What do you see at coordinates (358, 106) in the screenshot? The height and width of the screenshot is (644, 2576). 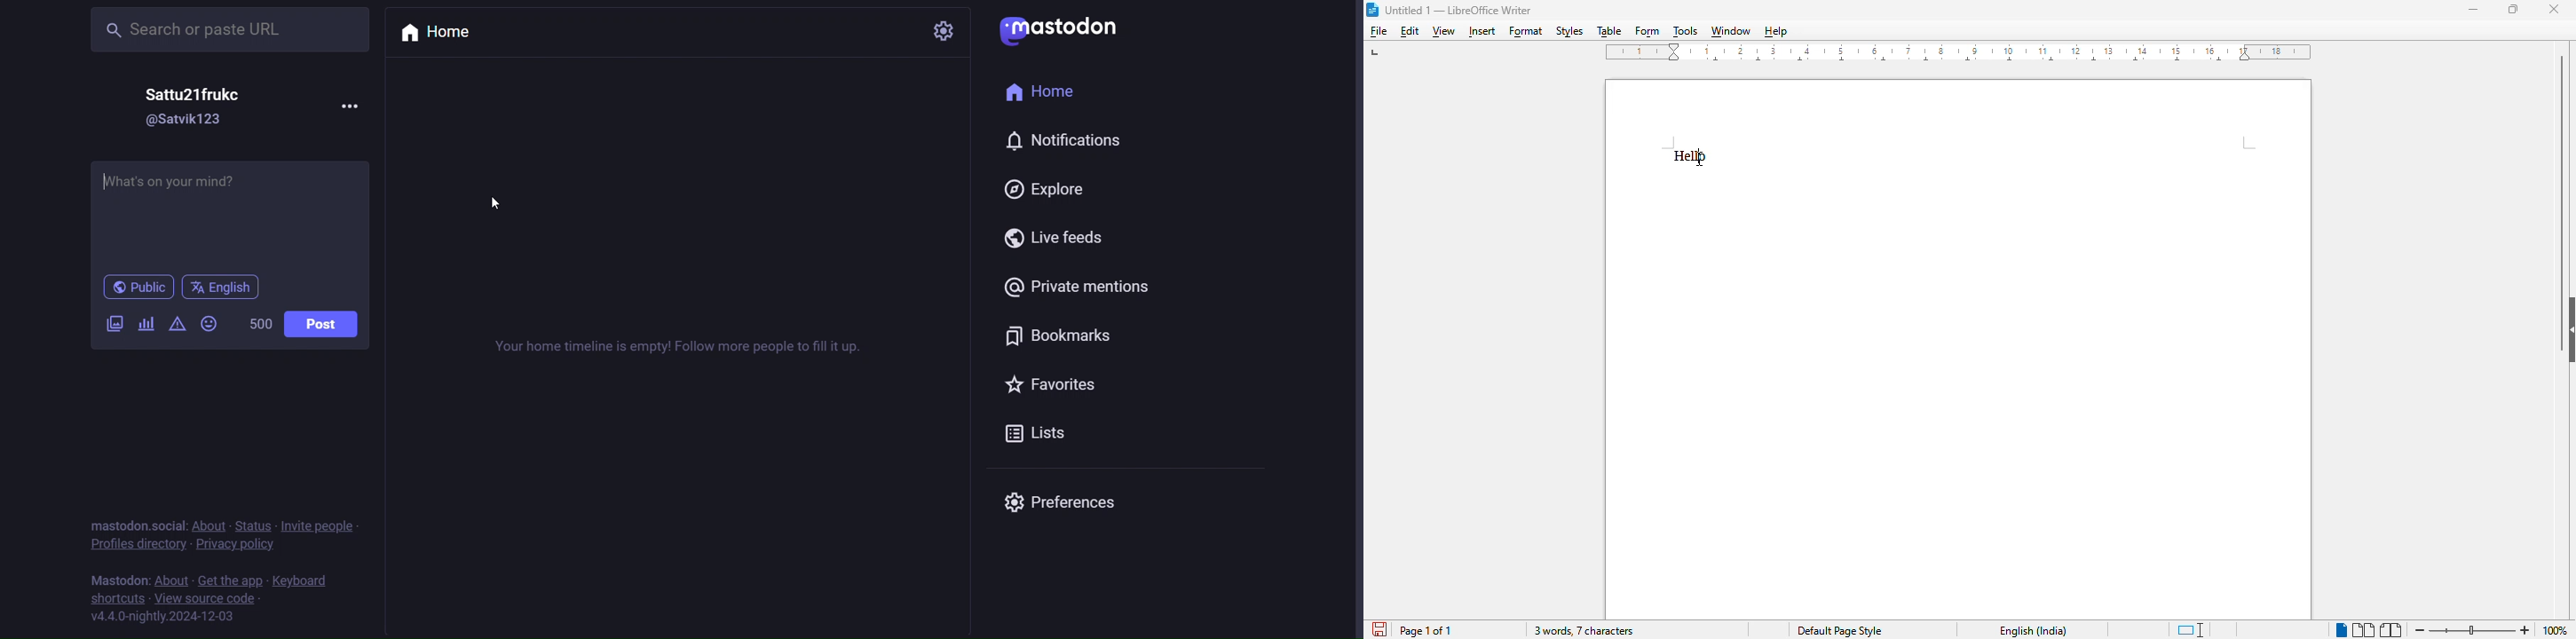 I see `more` at bounding box center [358, 106].